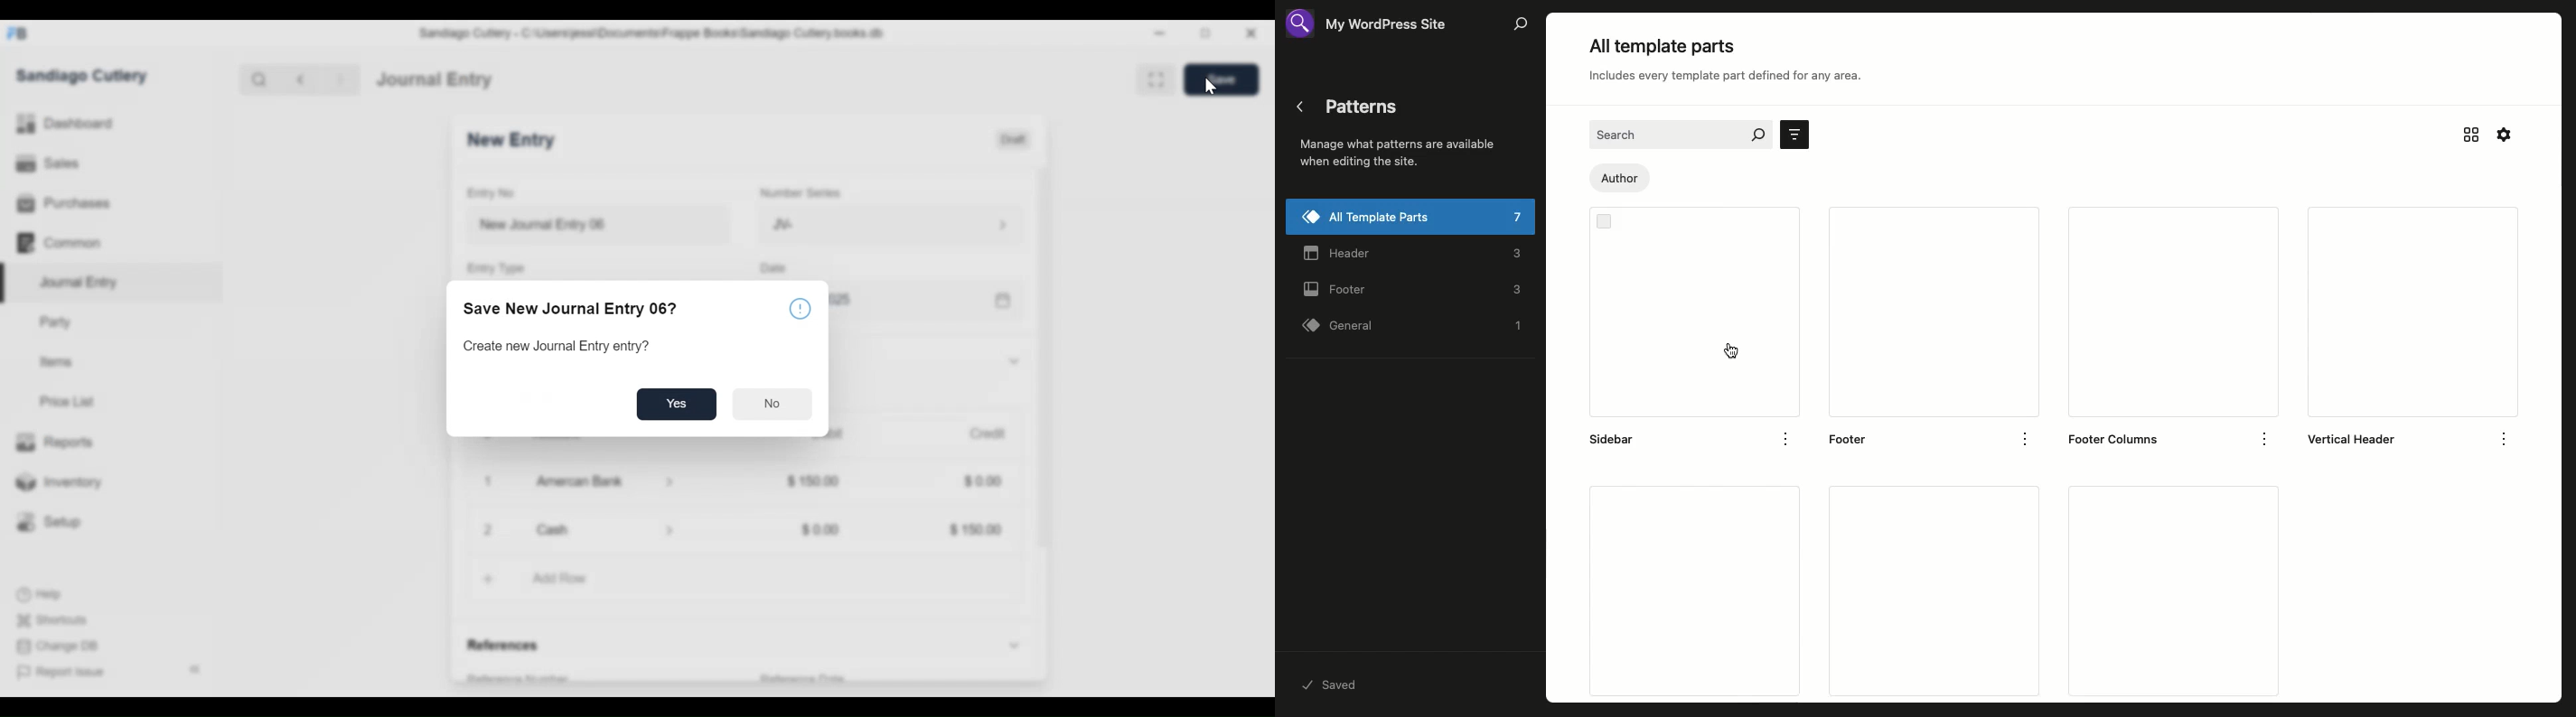  I want to click on No, so click(771, 404).